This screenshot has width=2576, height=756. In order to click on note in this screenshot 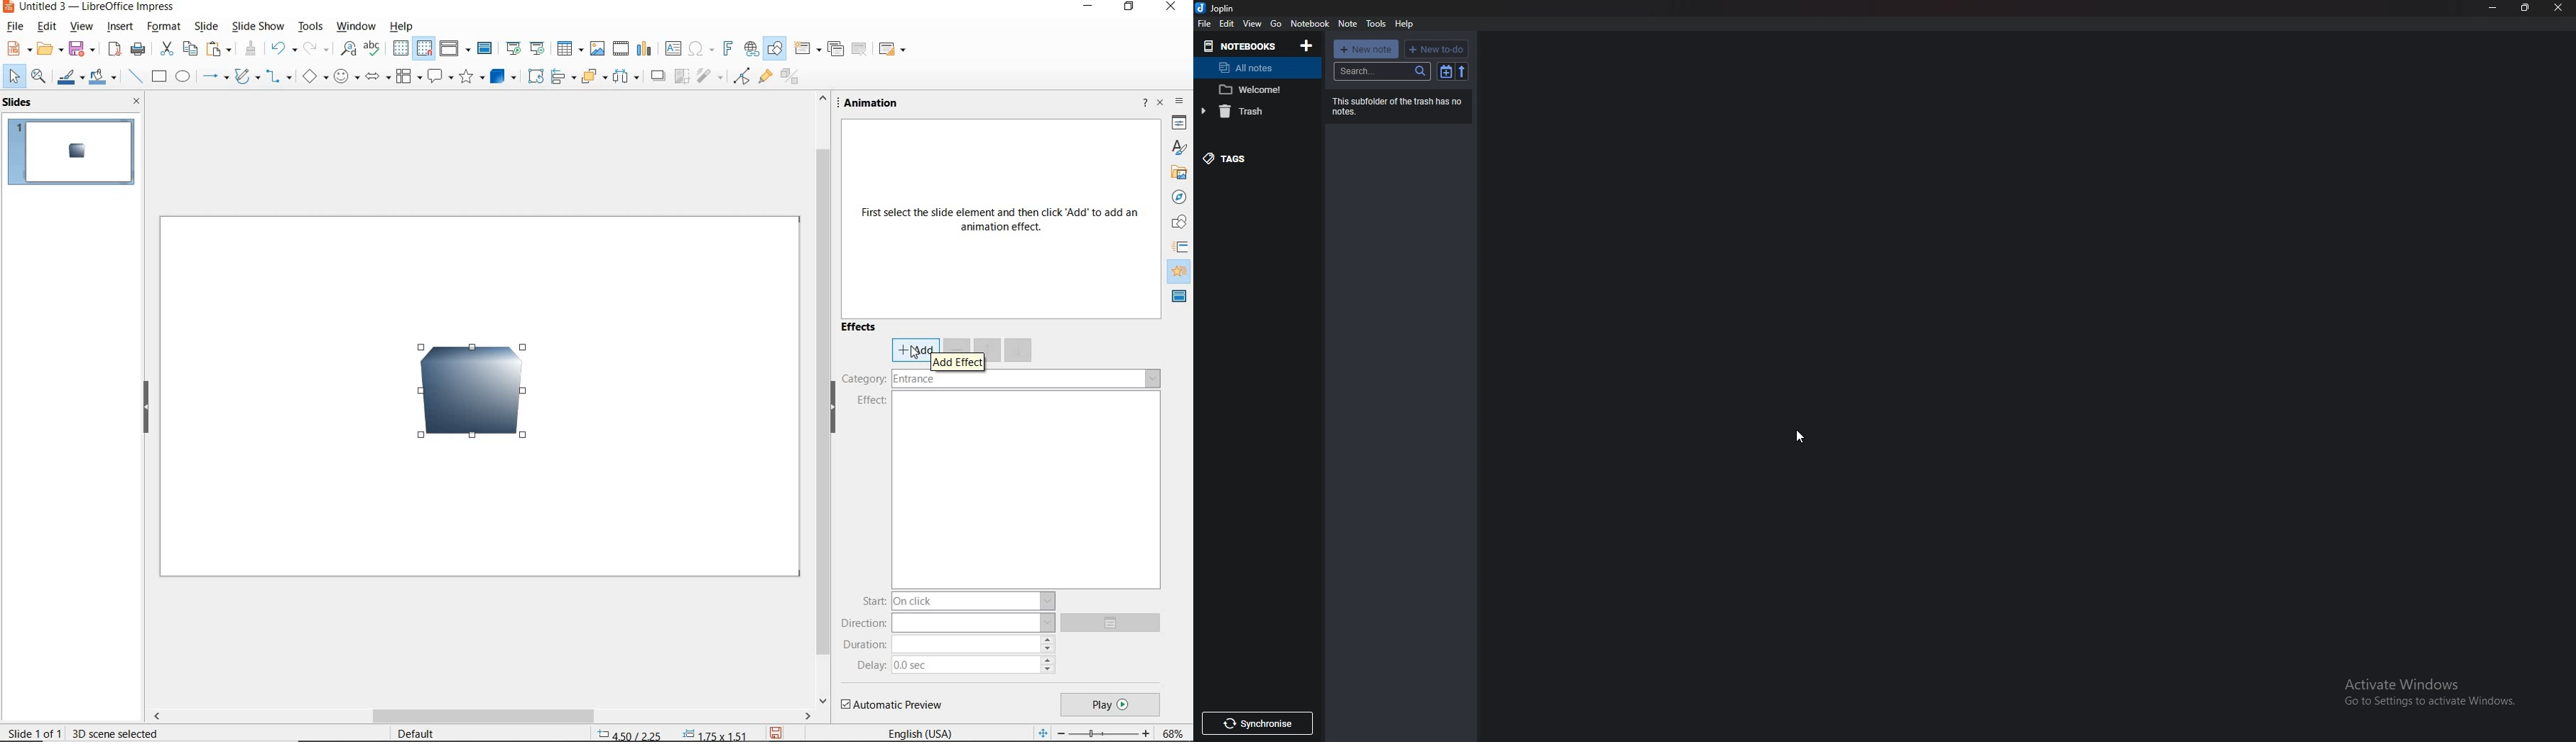, I will do `click(1255, 89)`.